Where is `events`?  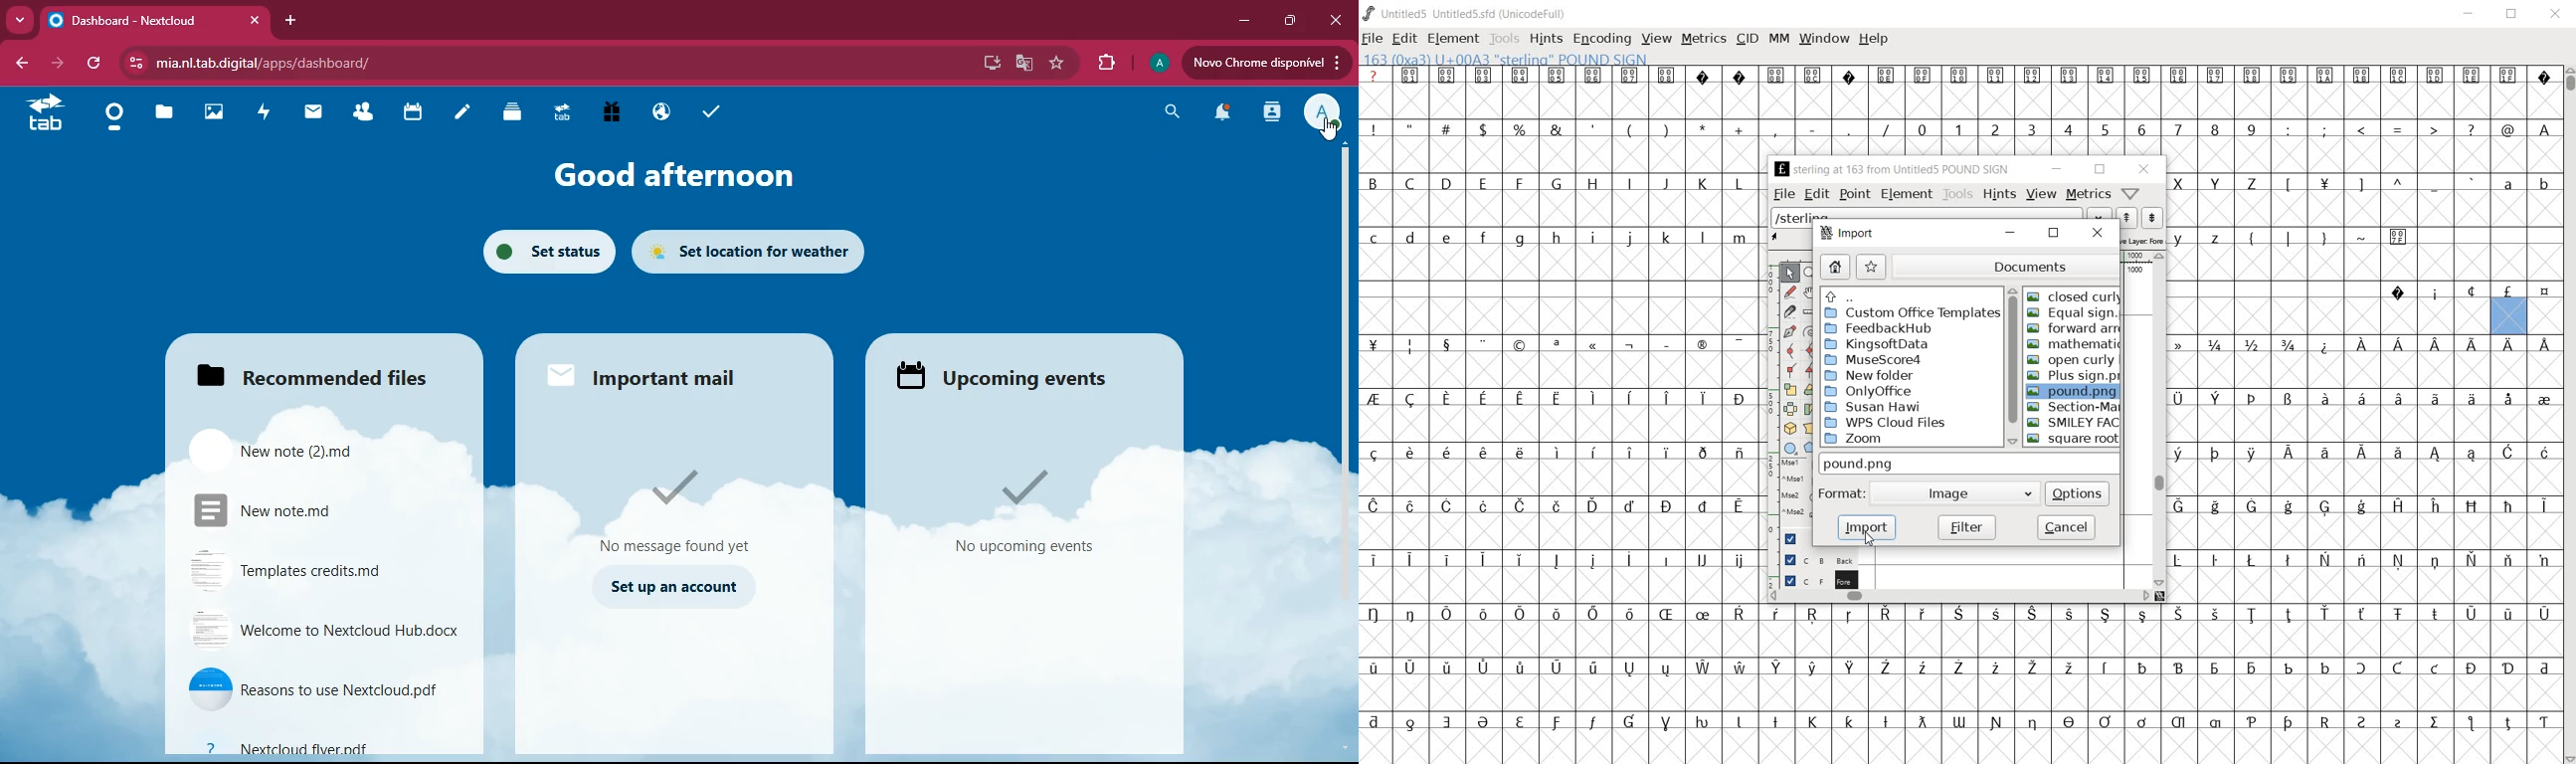 events is located at coordinates (1030, 514).